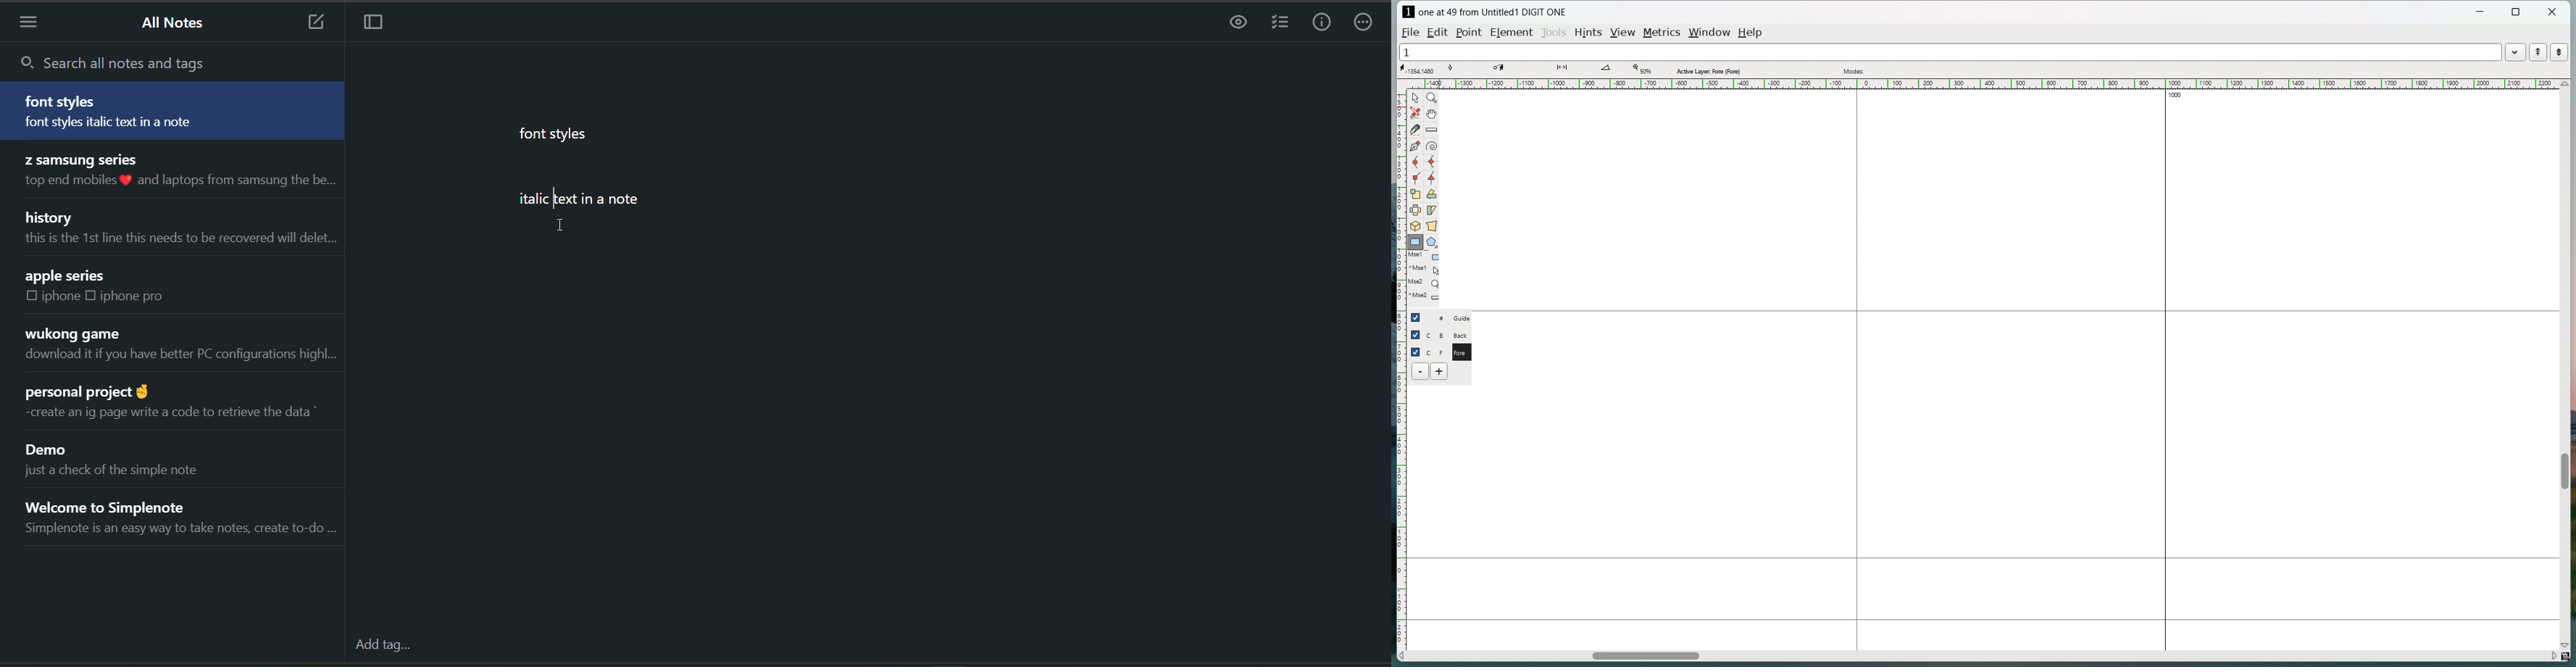 The width and height of the screenshot is (2576, 672). I want to click on actions, so click(1367, 20).